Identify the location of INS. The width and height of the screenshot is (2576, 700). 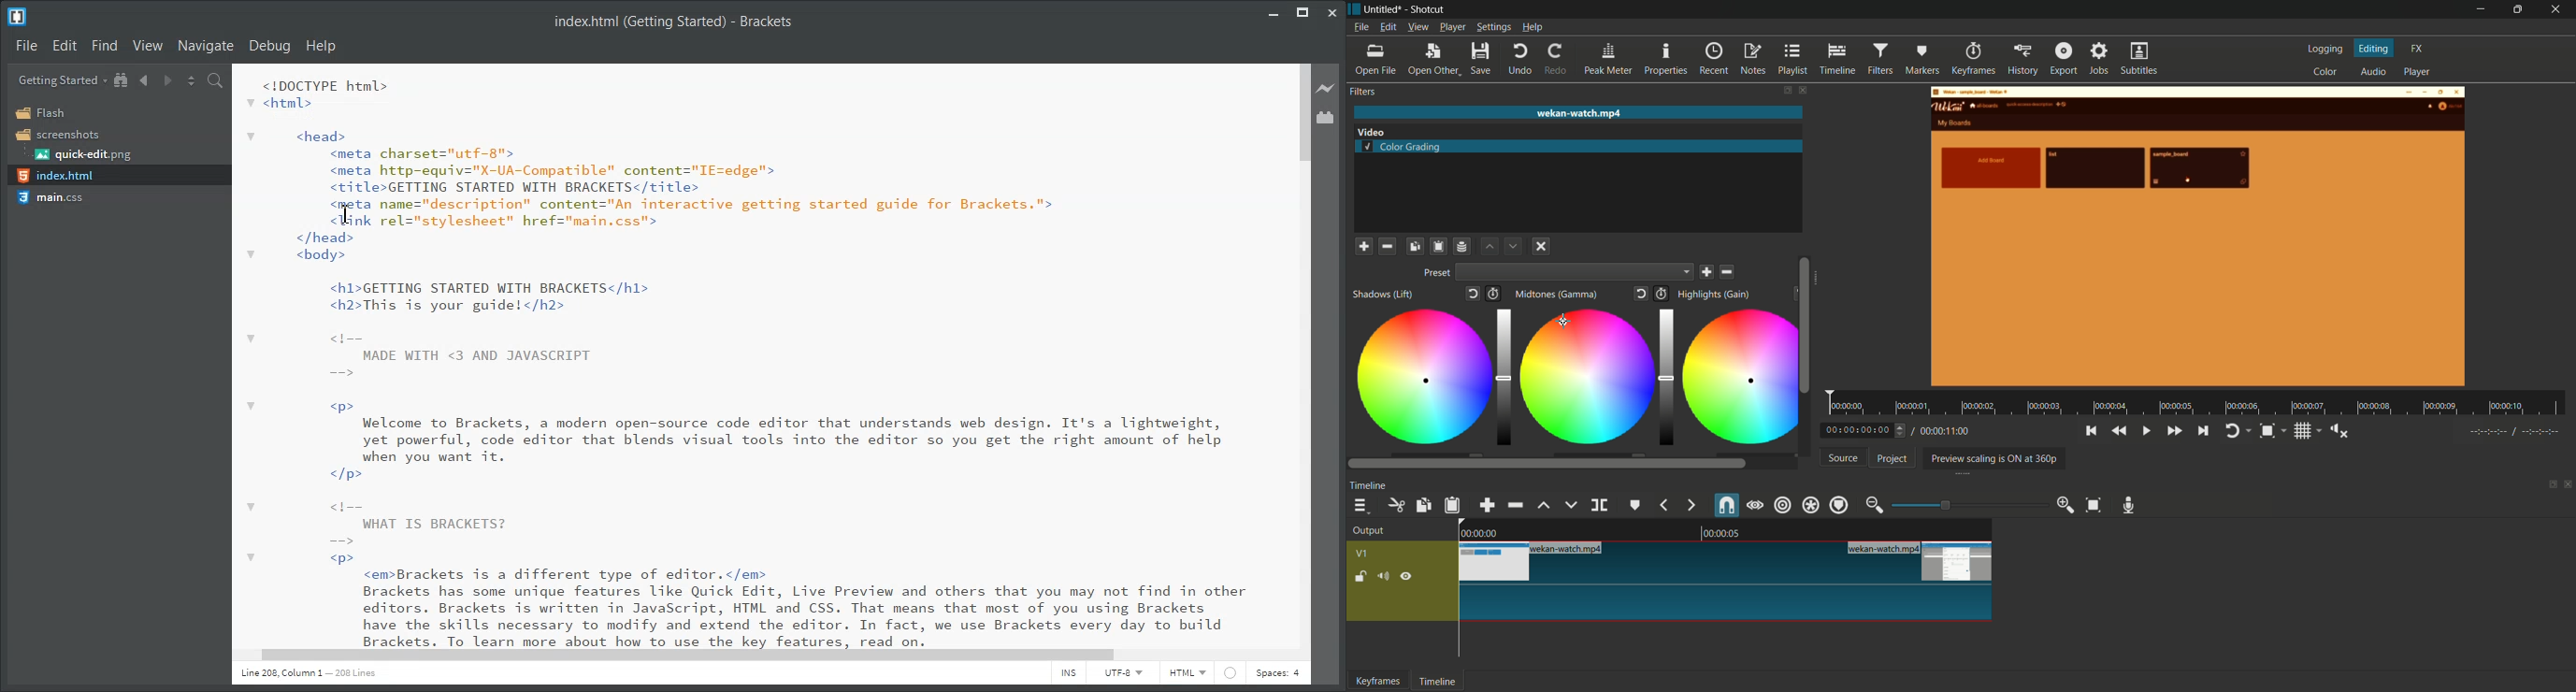
(1070, 676).